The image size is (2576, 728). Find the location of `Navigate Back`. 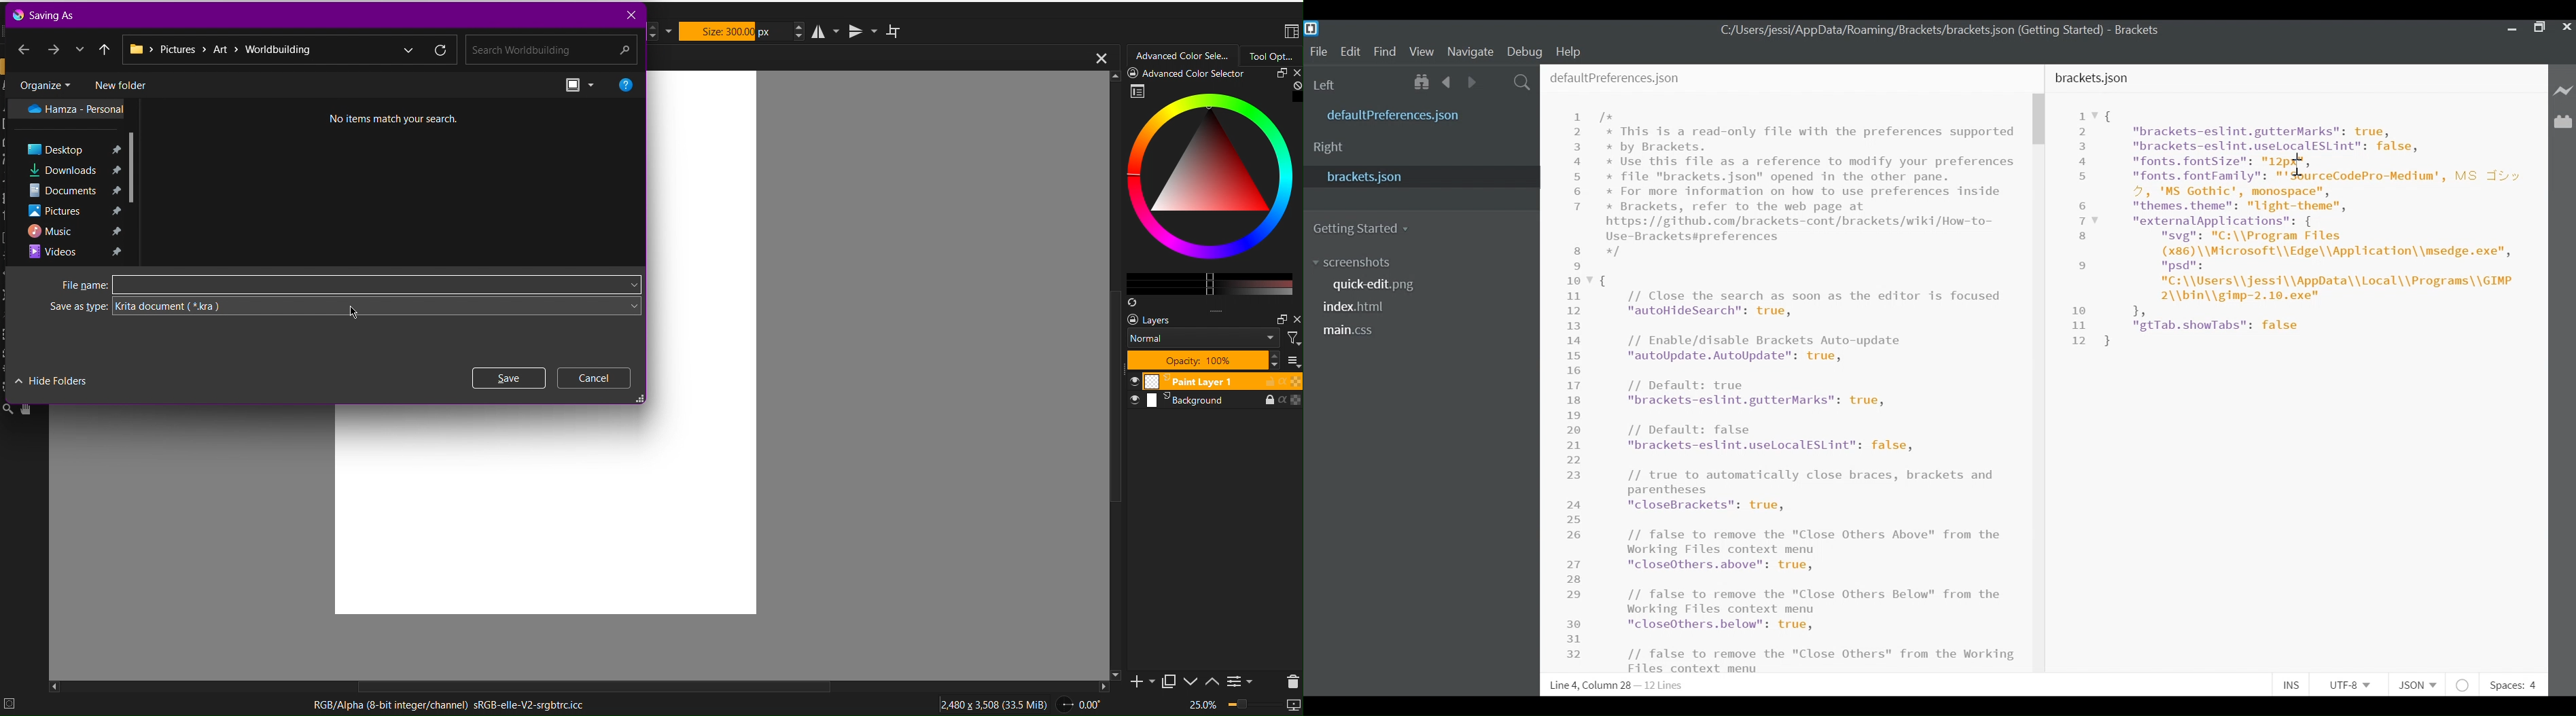

Navigate Back is located at coordinates (1448, 82).